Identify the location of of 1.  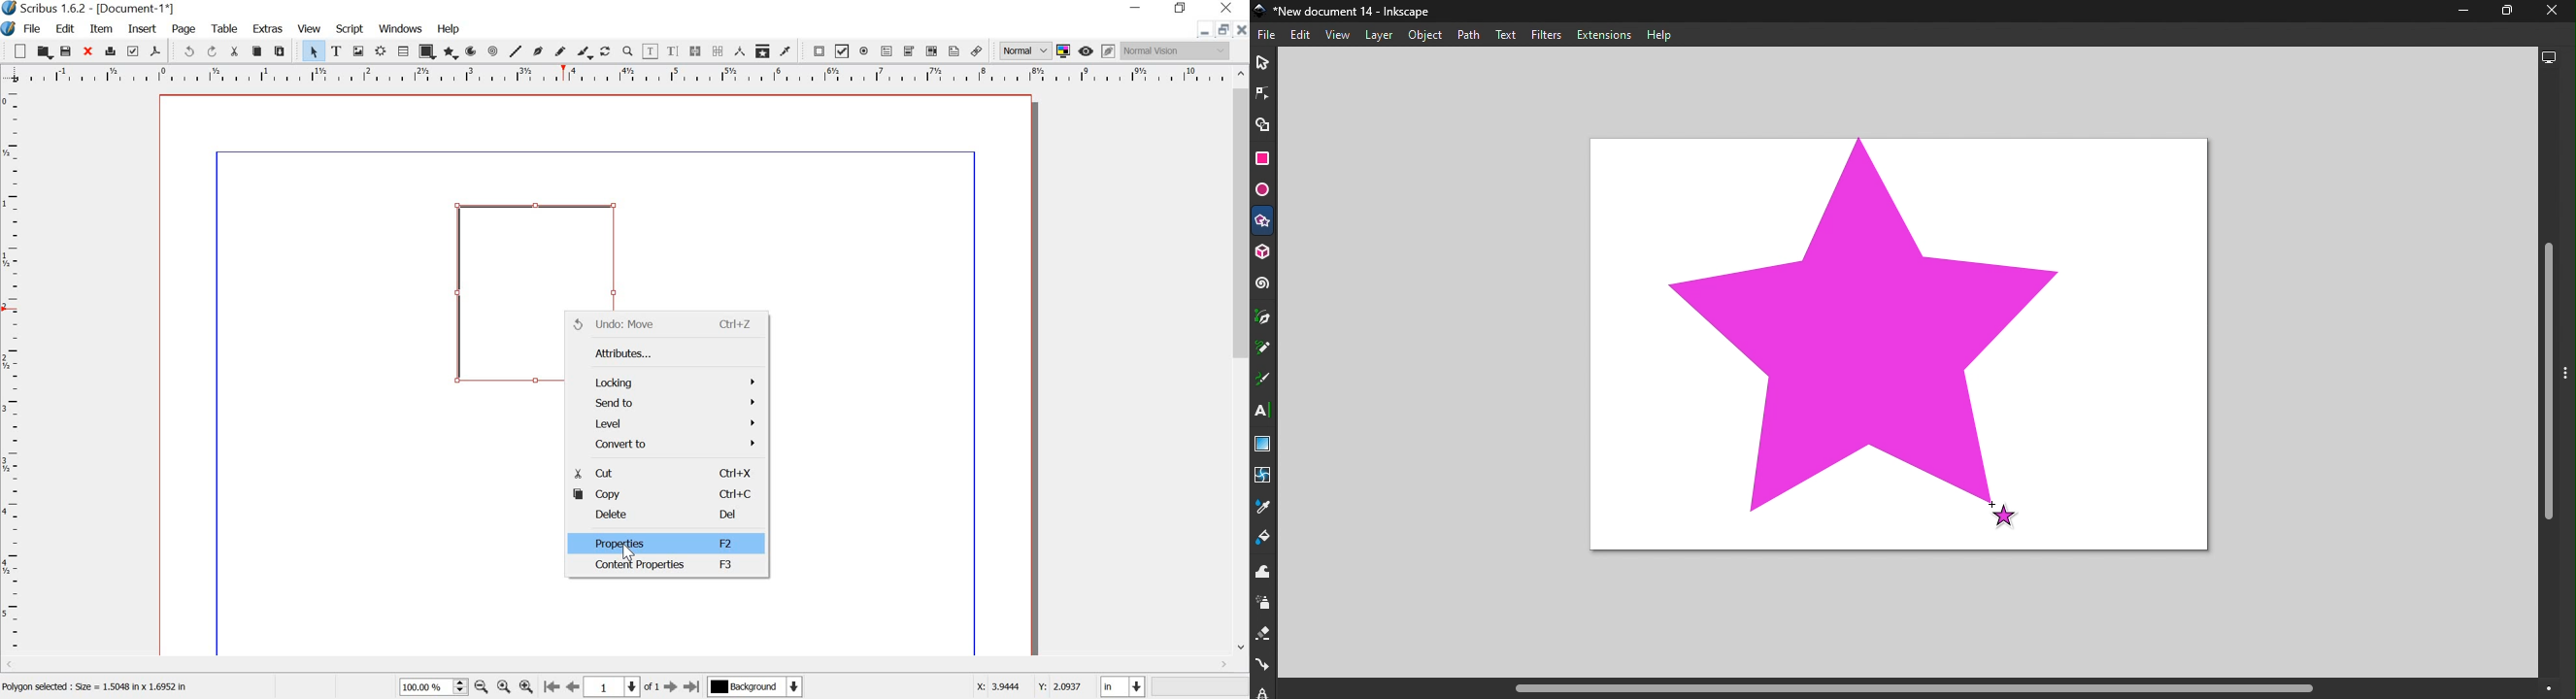
(652, 689).